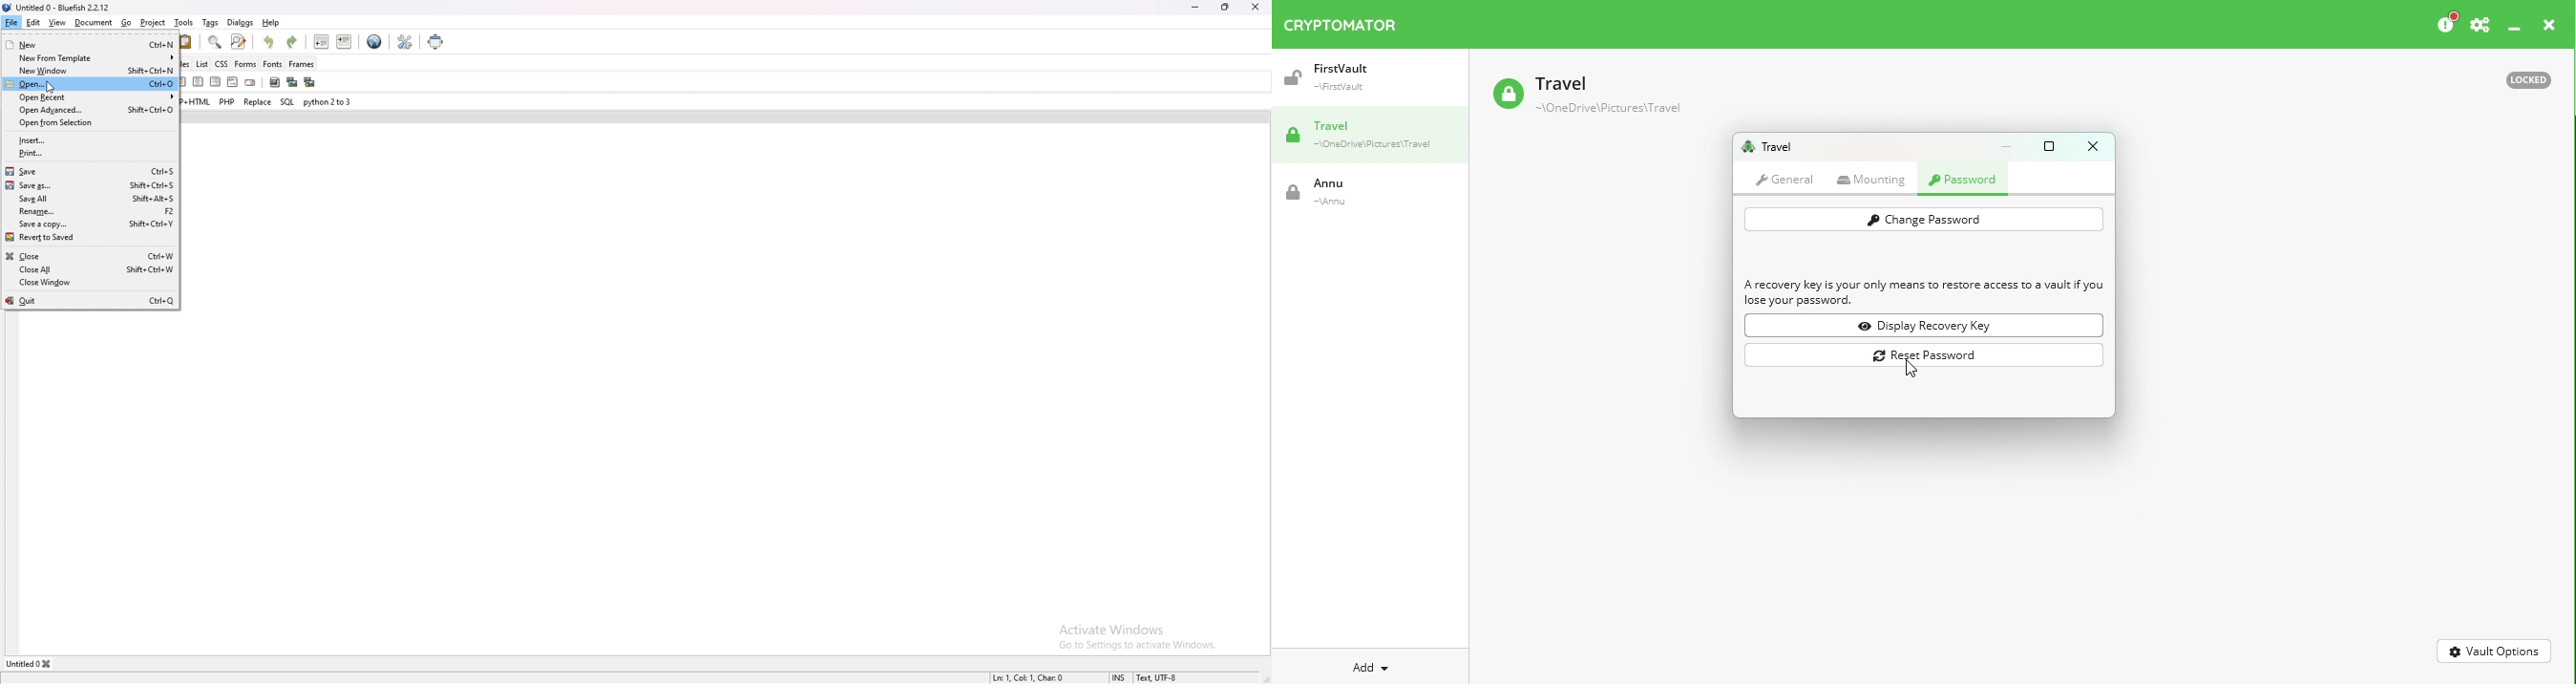 This screenshot has height=700, width=2576. What do you see at coordinates (162, 300) in the screenshot?
I see `Ctr+Q |` at bounding box center [162, 300].